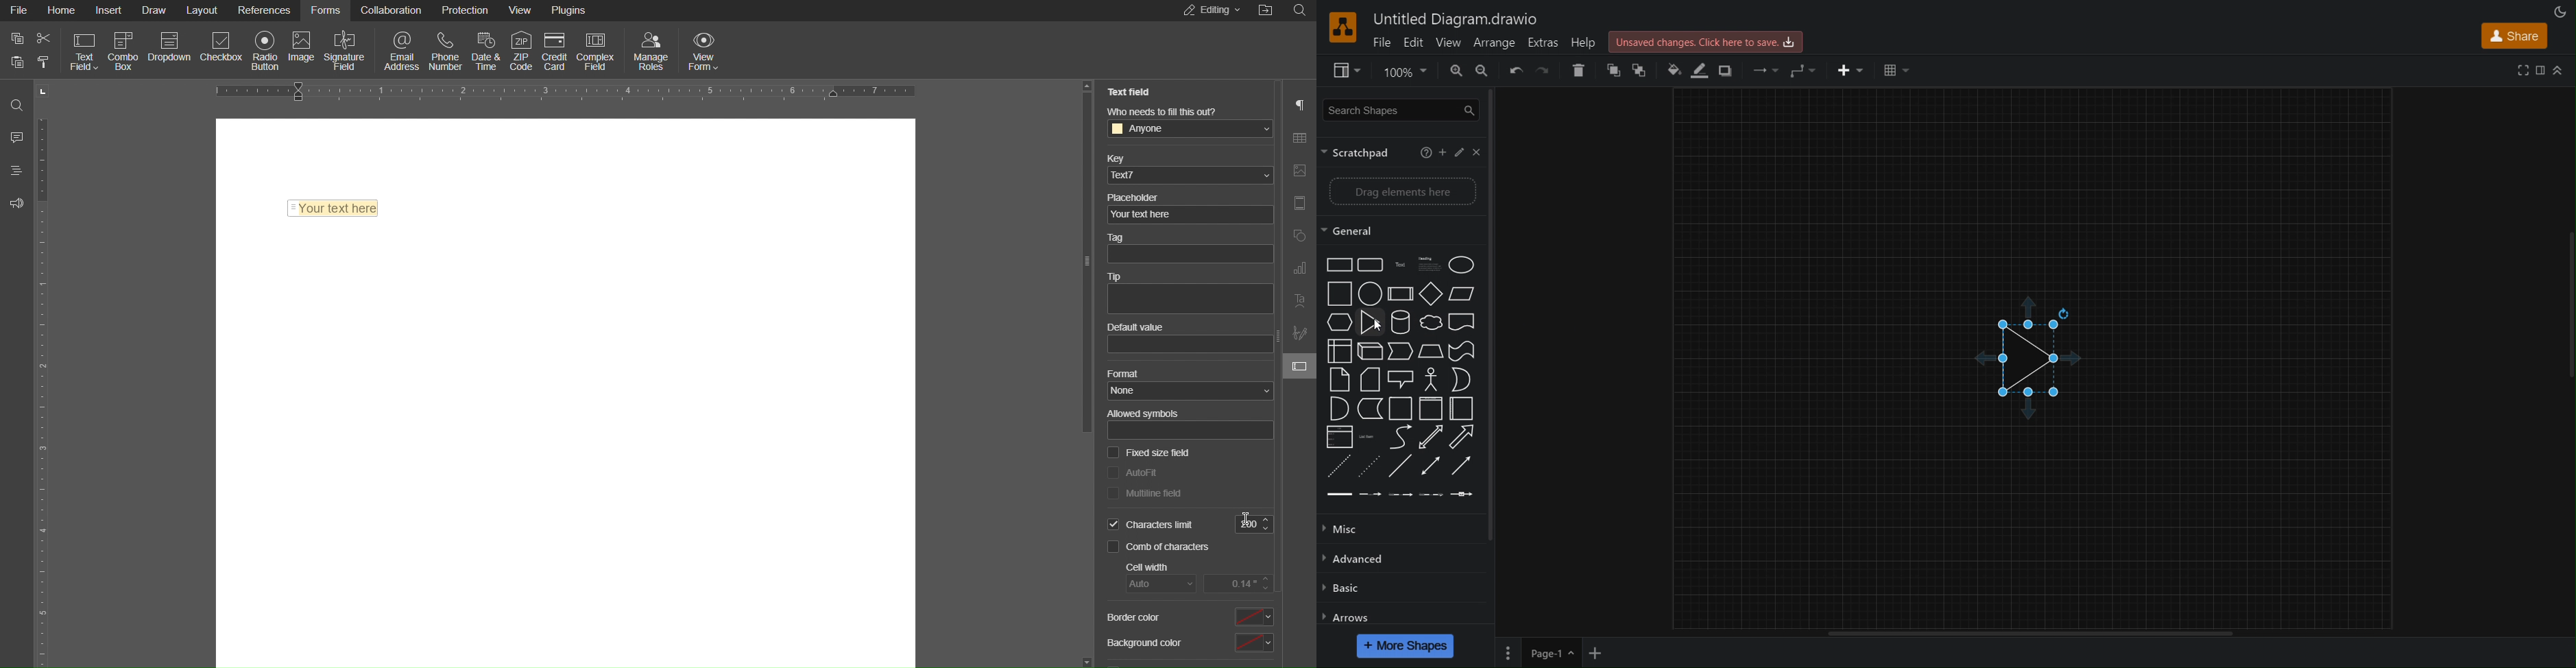  Describe the element at coordinates (522, 48) in the screenshot. I see `ZIP Code` at that location.